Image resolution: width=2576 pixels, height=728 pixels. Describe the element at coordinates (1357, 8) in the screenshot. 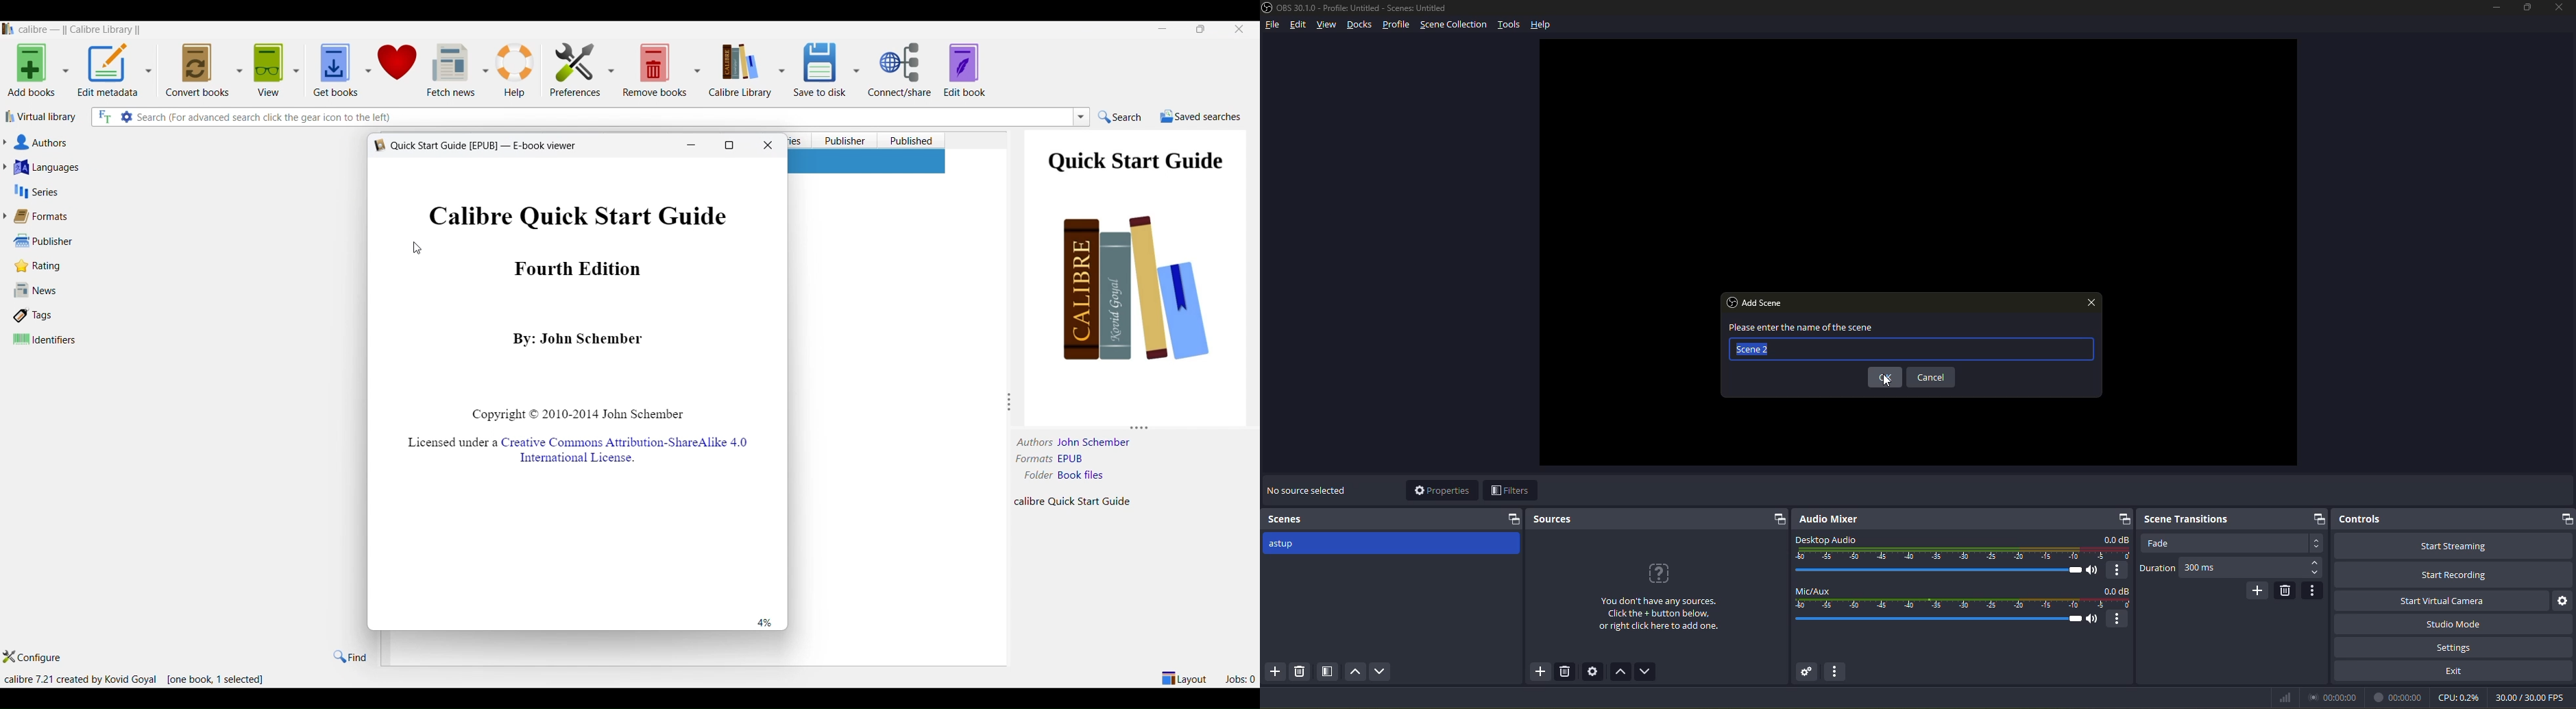

I see `obs profile` at that location.